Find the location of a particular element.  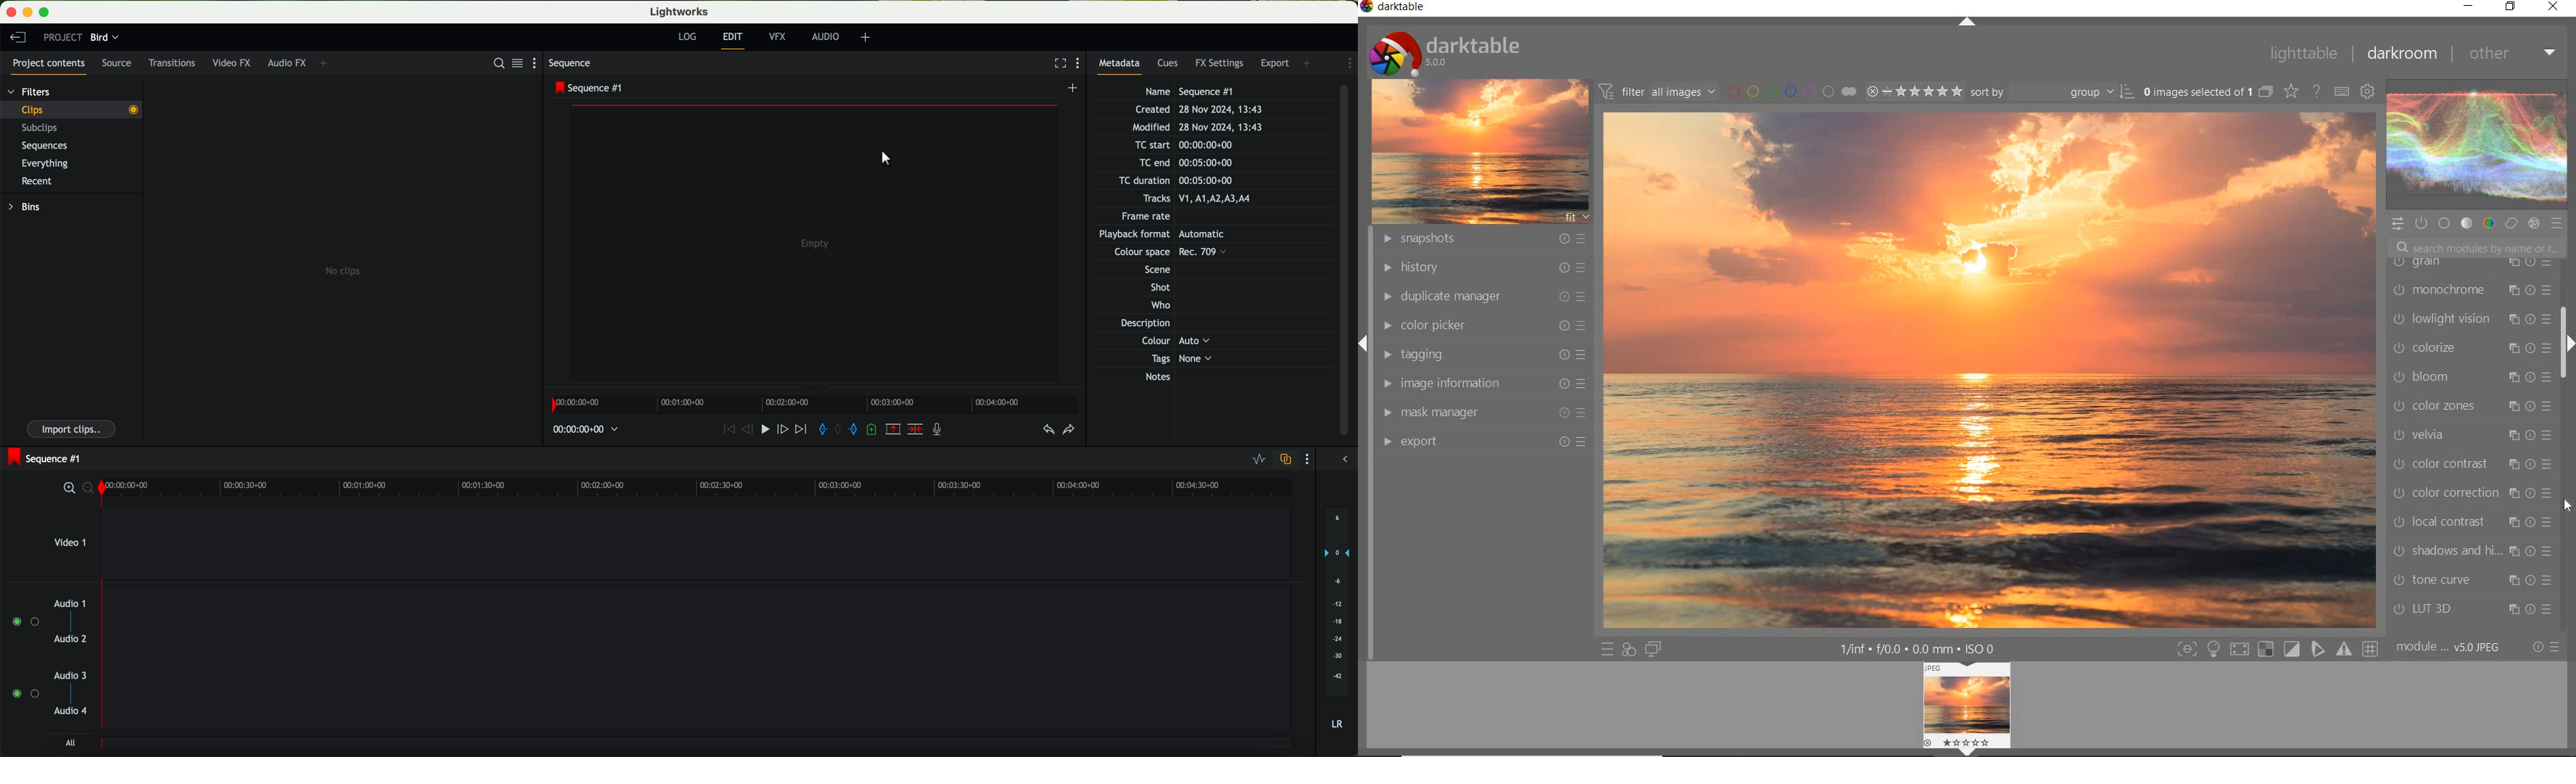

voice record is located at coordinates (938, 430).